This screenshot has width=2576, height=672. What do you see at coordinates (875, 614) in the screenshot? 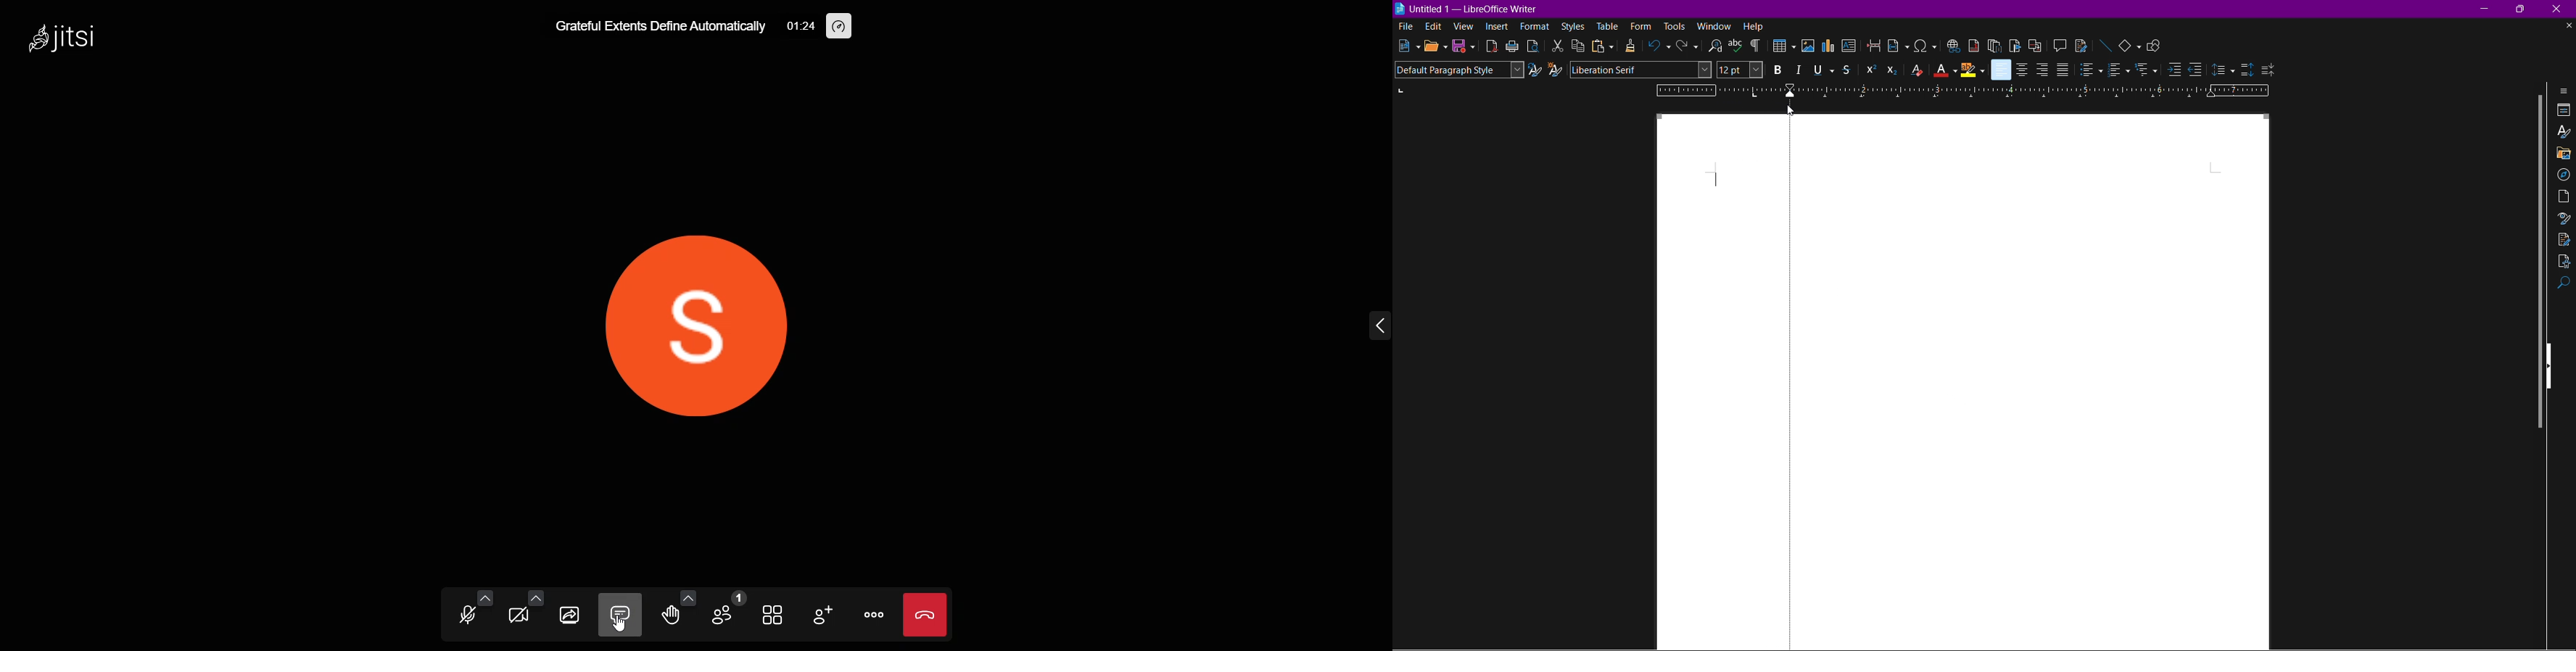
I see `more` at bounding box center [875, 614].